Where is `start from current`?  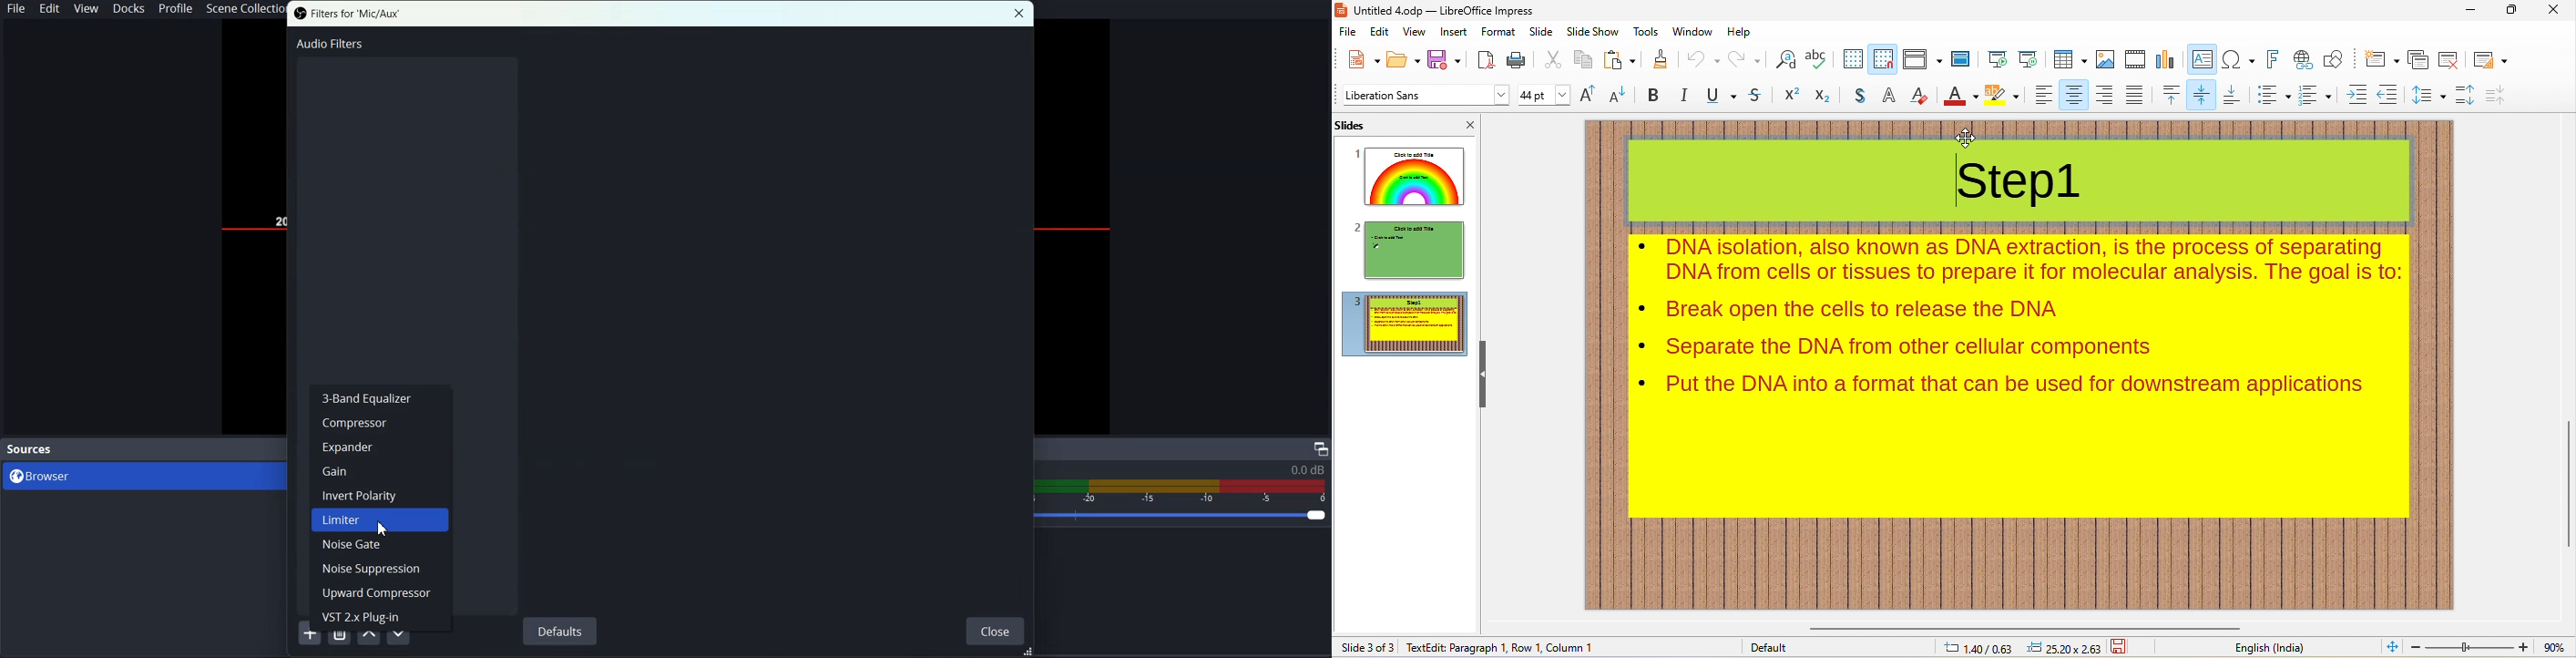 start from current is located at coordinates (2028, 57).